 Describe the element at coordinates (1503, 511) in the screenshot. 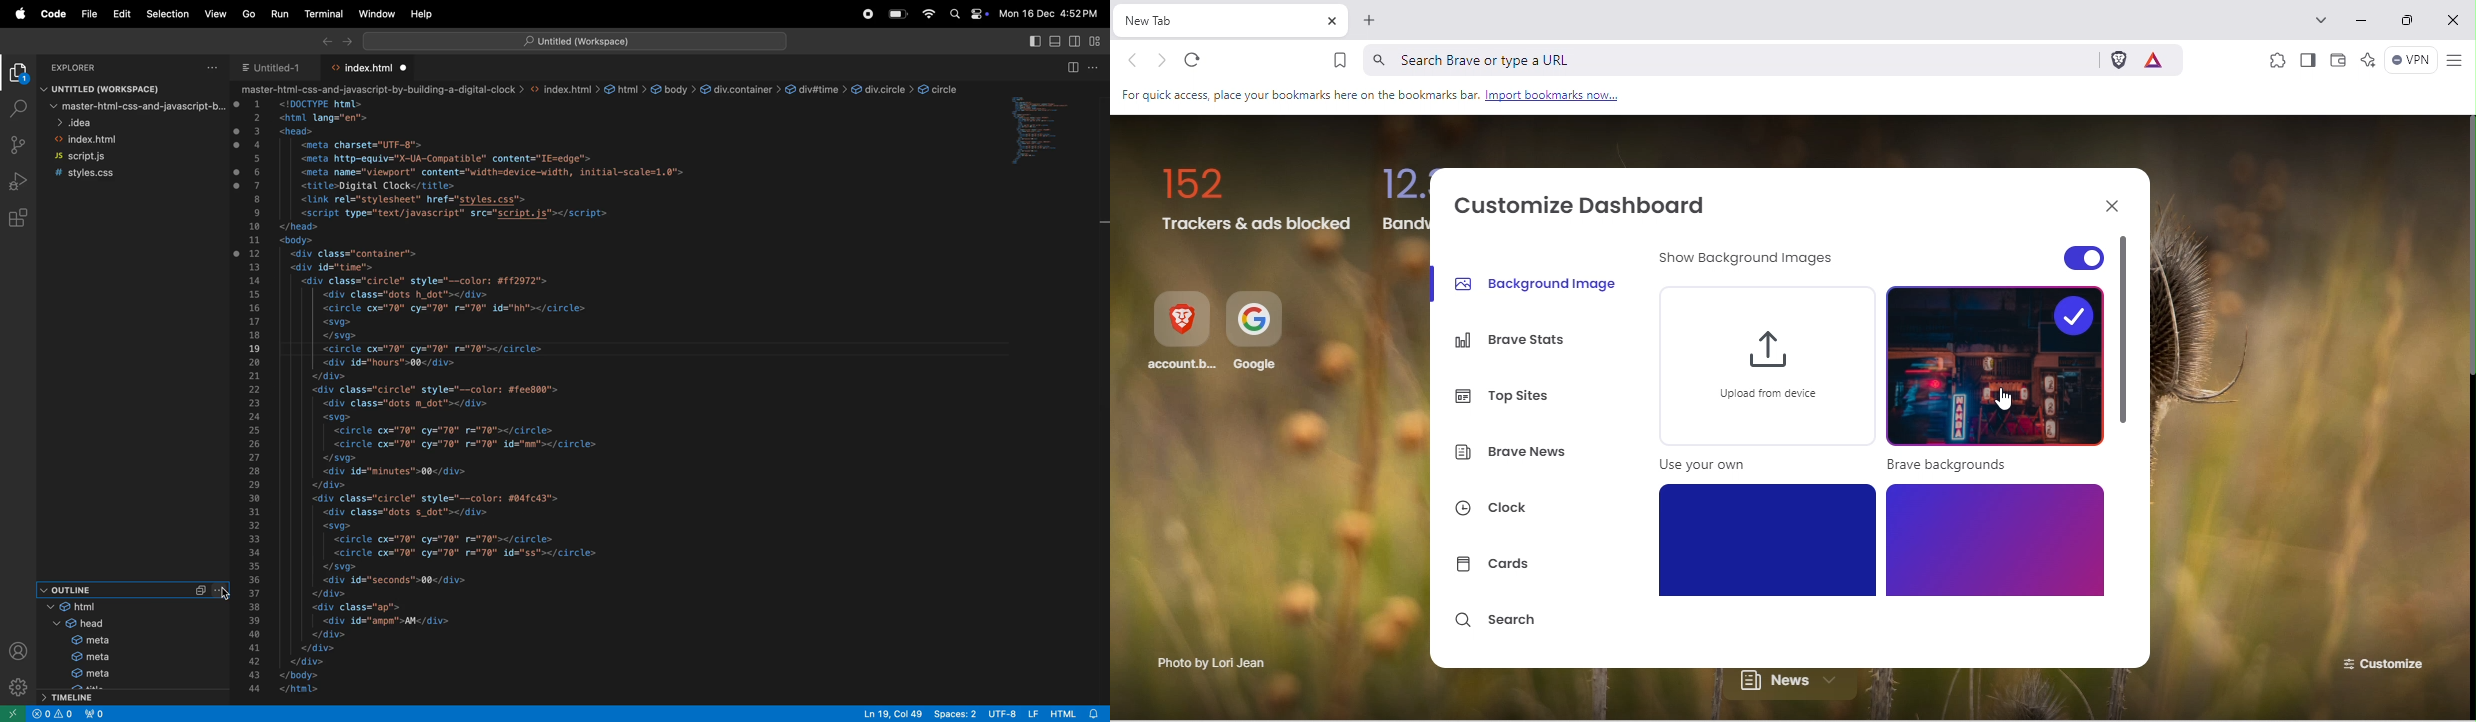

I see `Clock` at that location.